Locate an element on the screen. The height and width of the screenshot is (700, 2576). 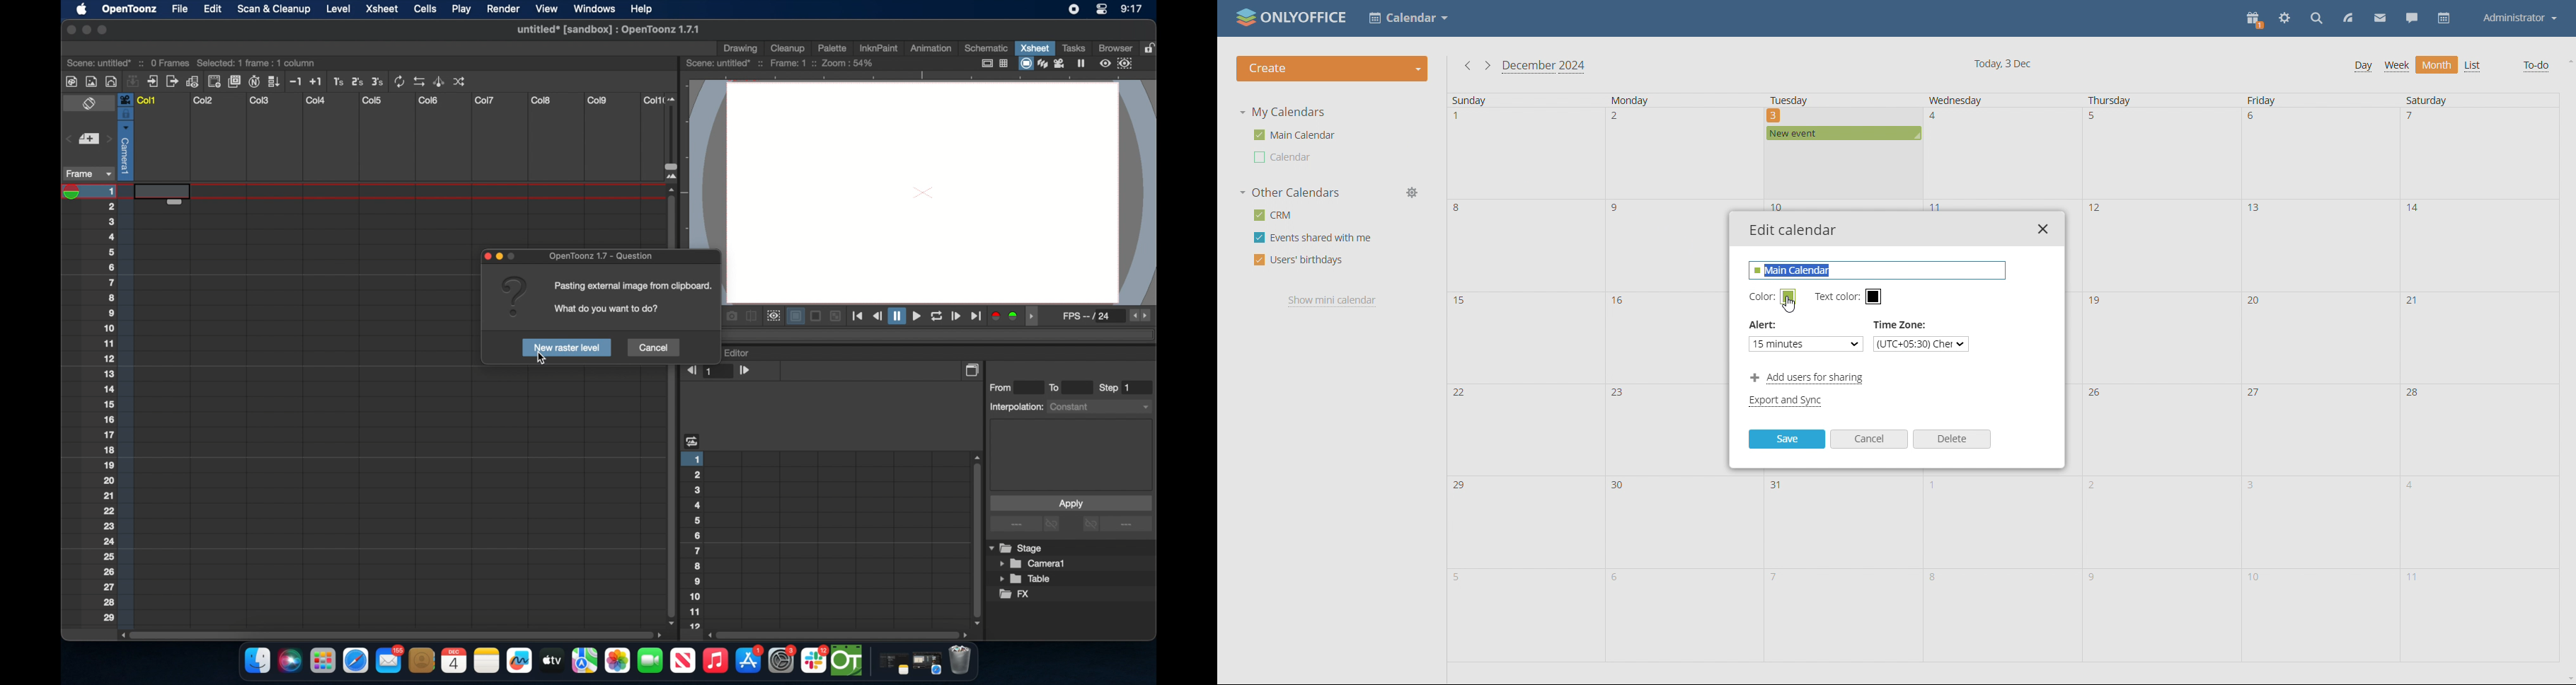
select application is located at coordinates (1409, 18).